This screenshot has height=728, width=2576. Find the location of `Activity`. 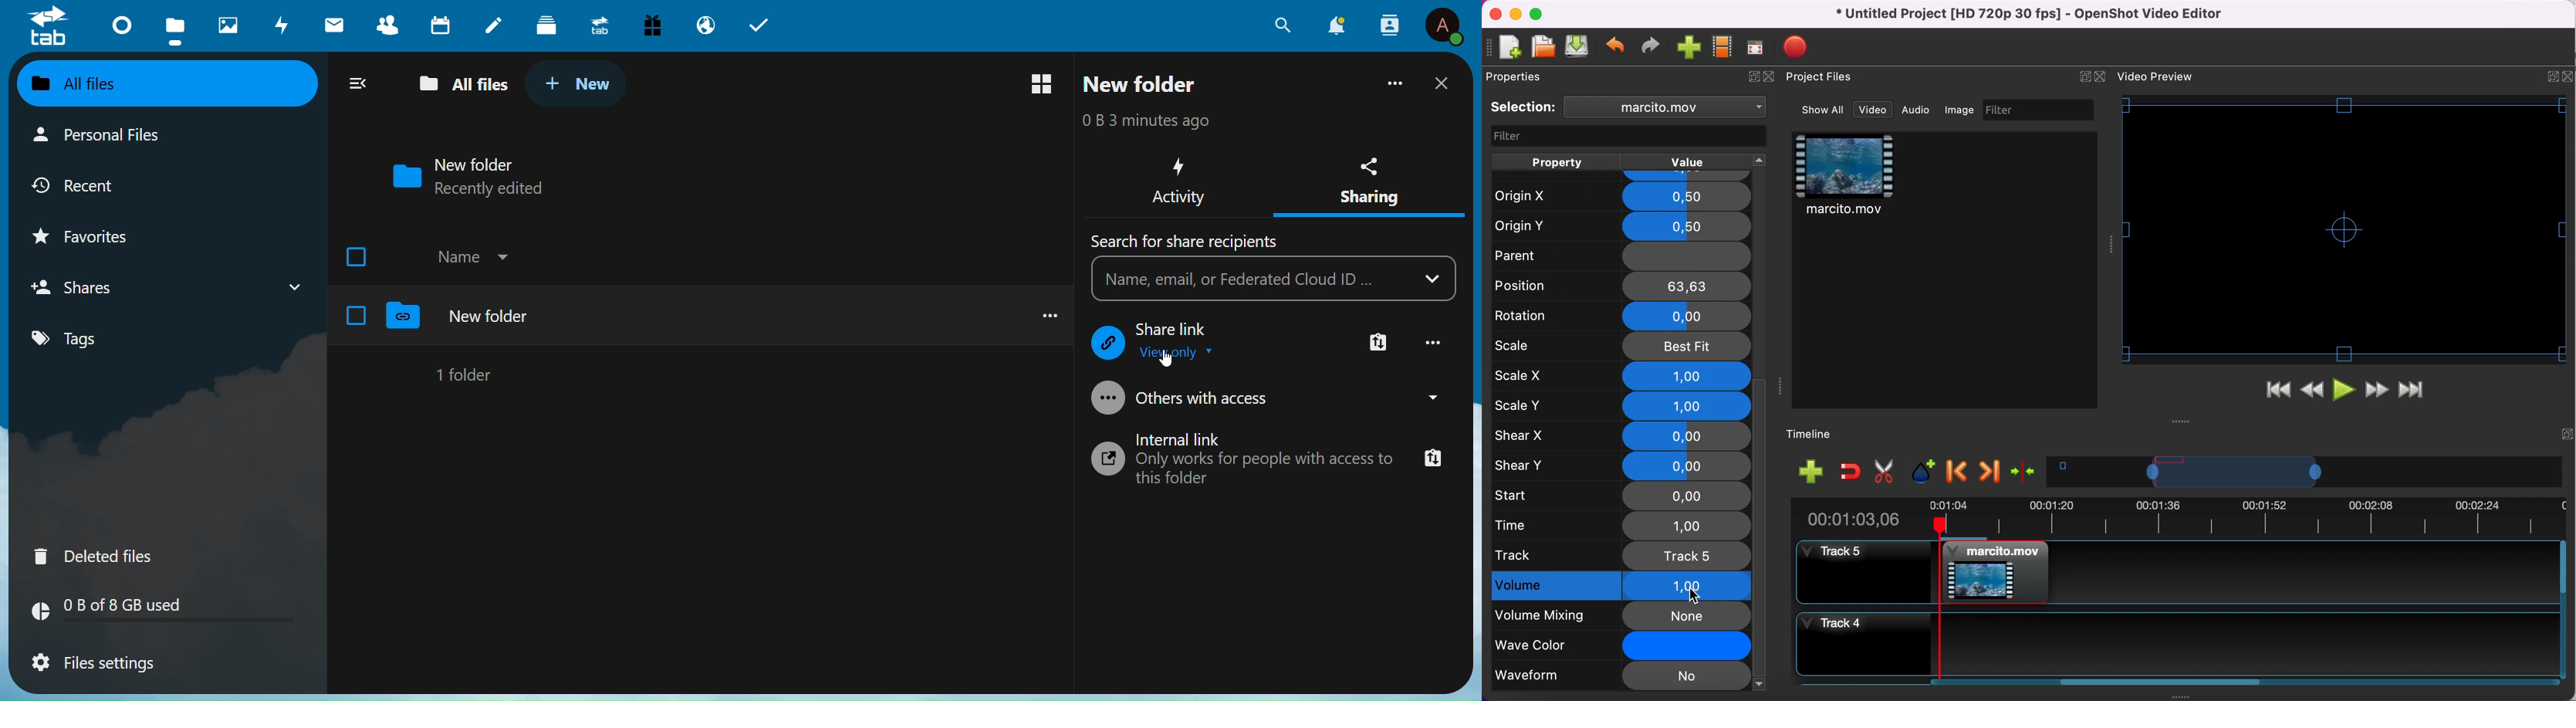

Activity is located at coordinates (279, 25).